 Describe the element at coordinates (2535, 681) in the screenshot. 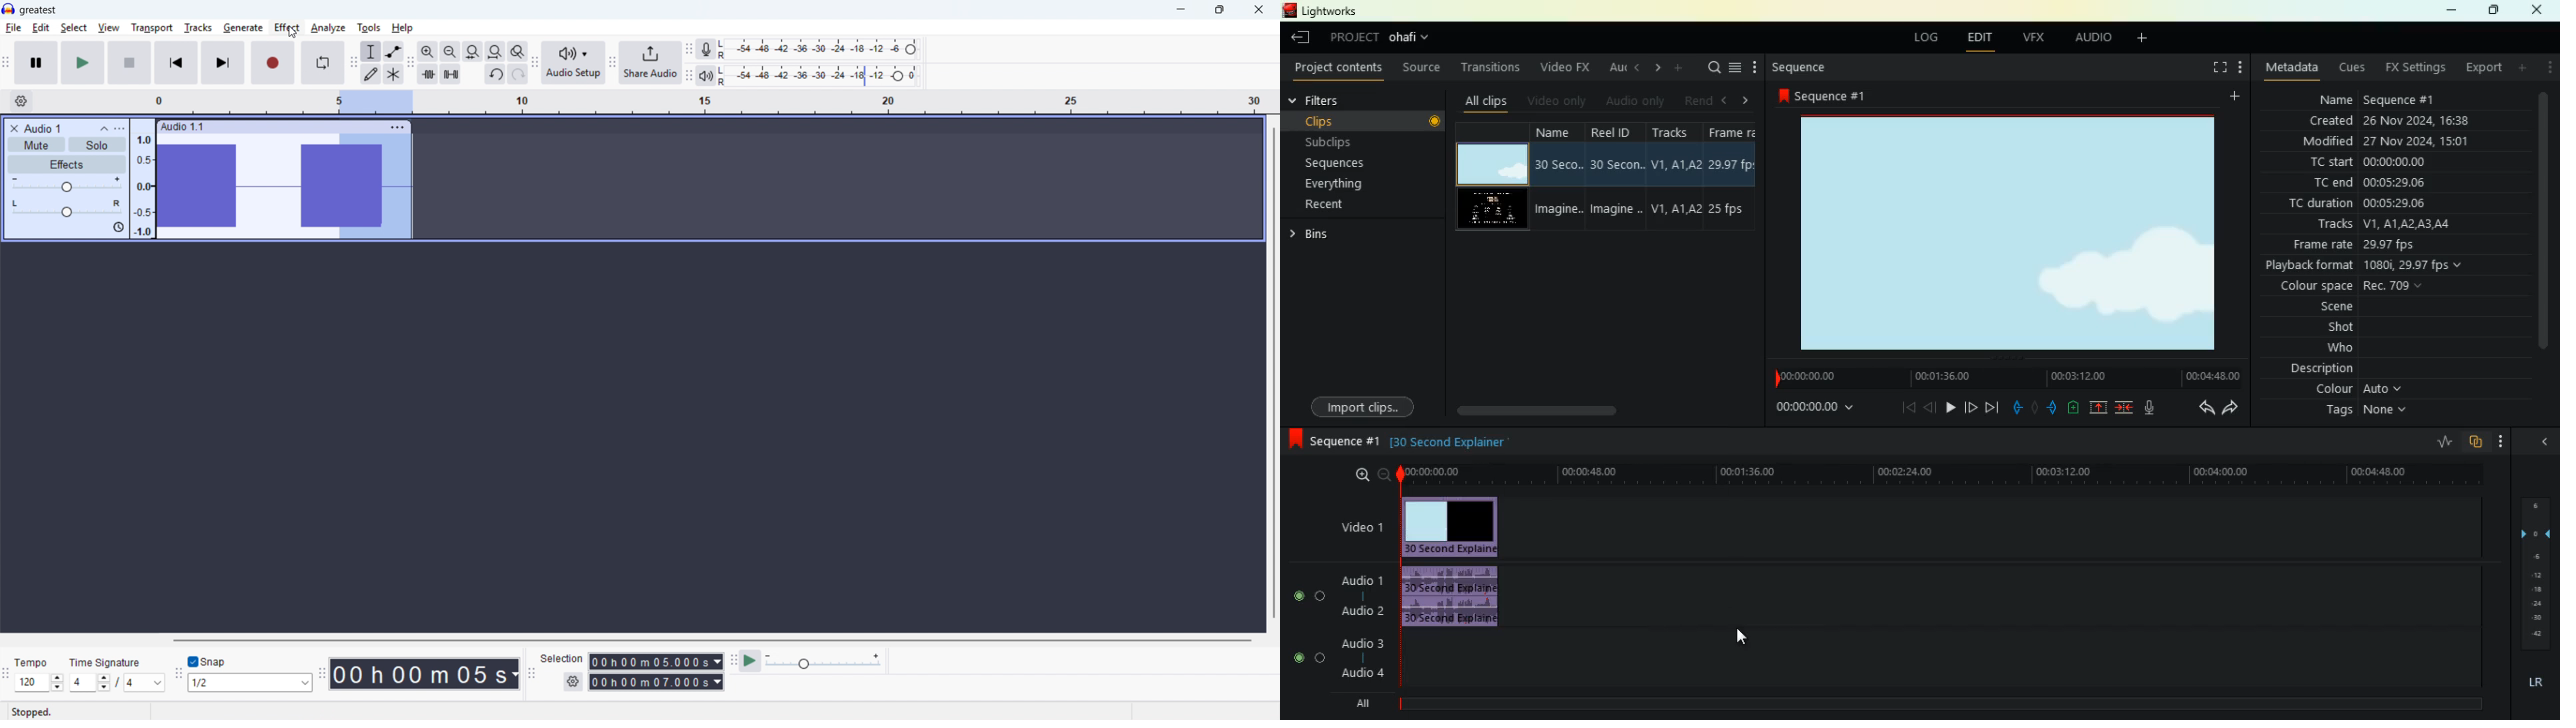

I see `LR` at that location.